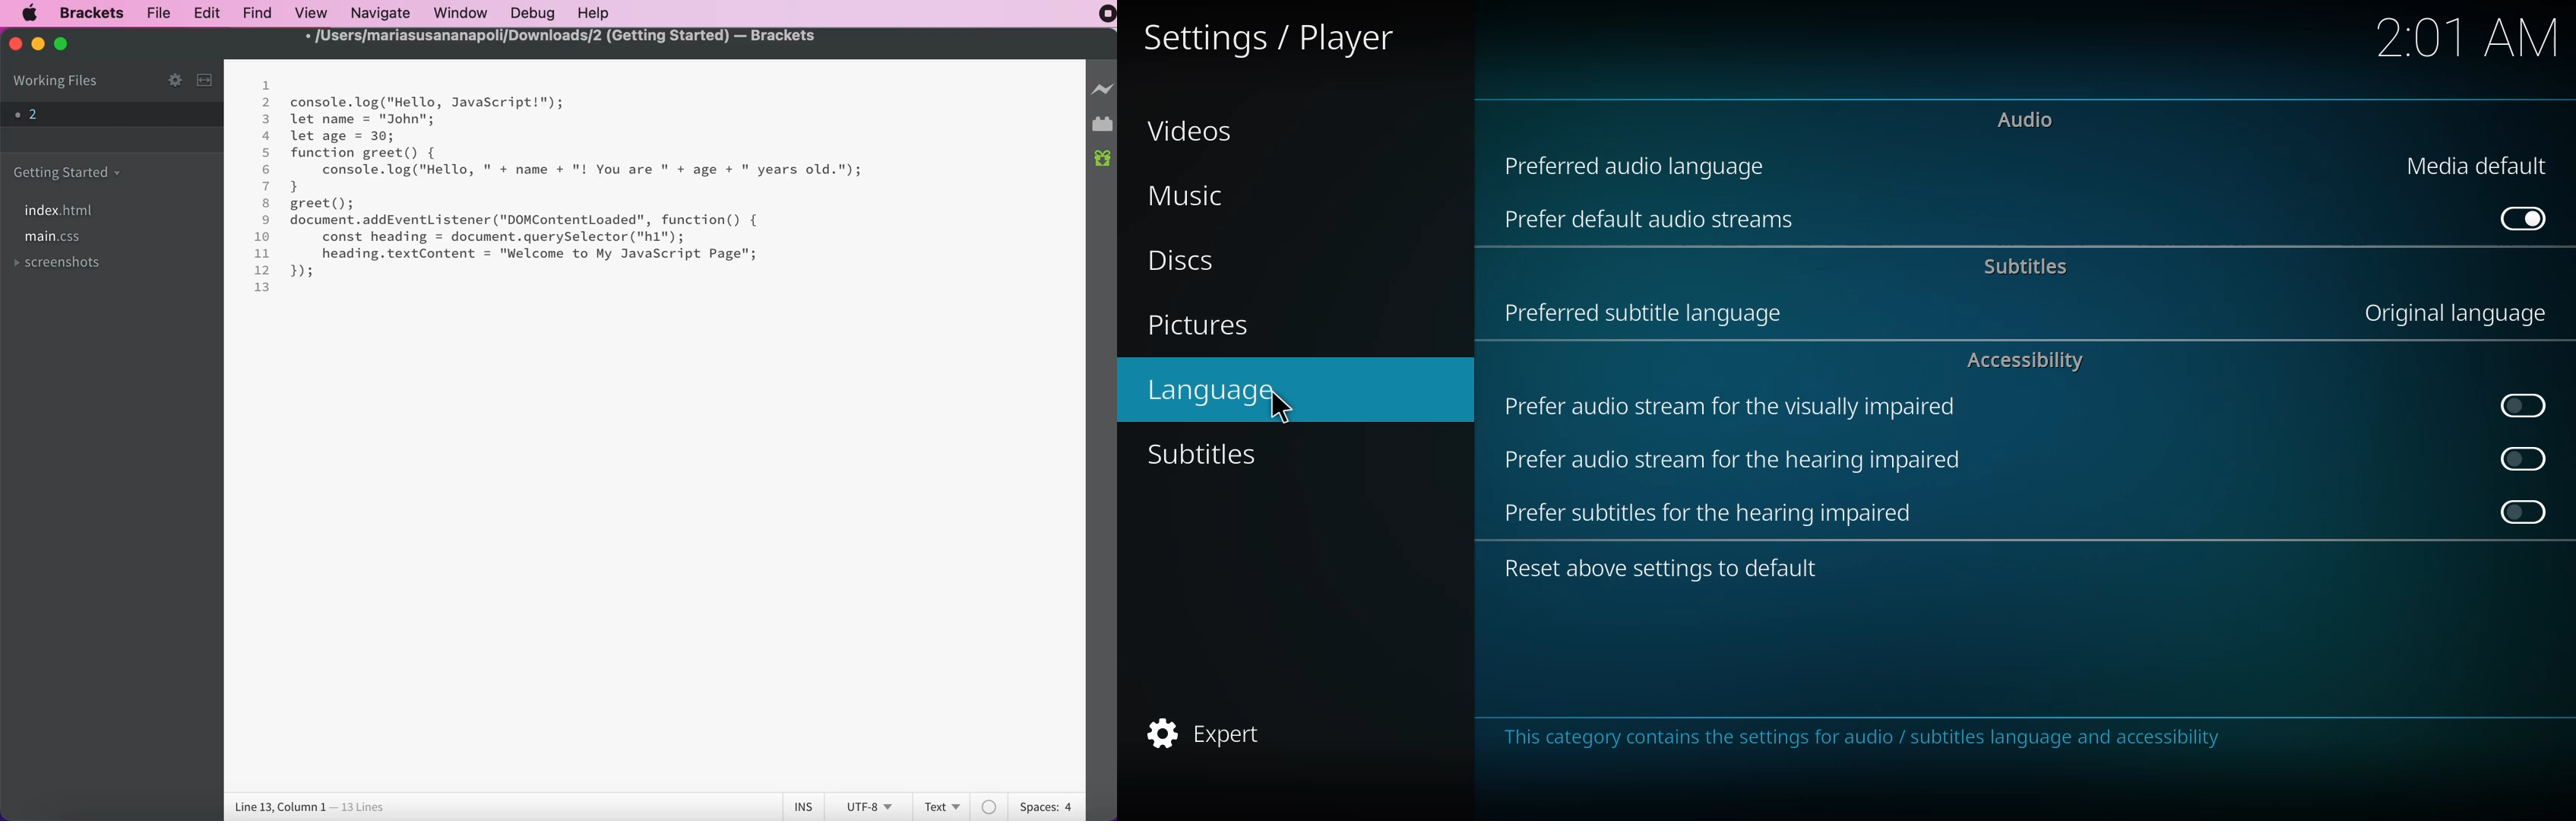 This screenshot has height=840, width=2576. What do you see at coordinates (2514, 404) in the screenshot?
I see `click to enable` at bounding box center [2514, 404].